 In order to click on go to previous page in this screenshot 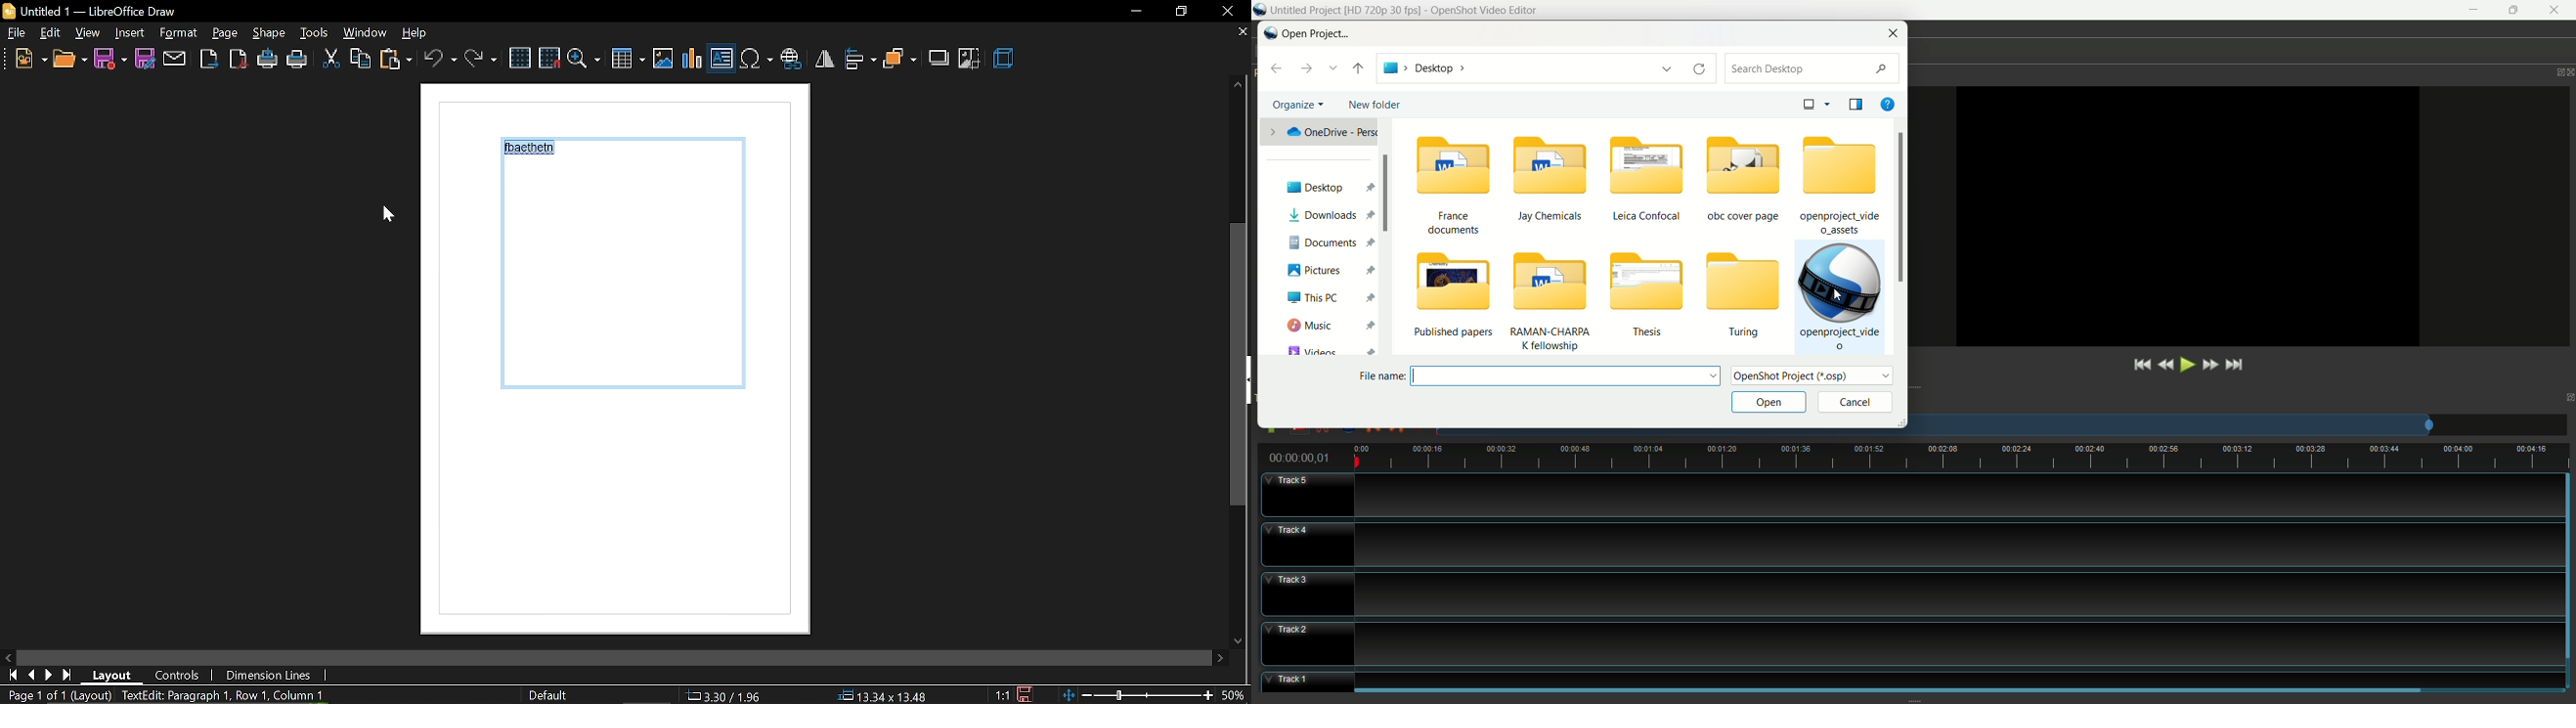, I will do `click(31, 676)`.